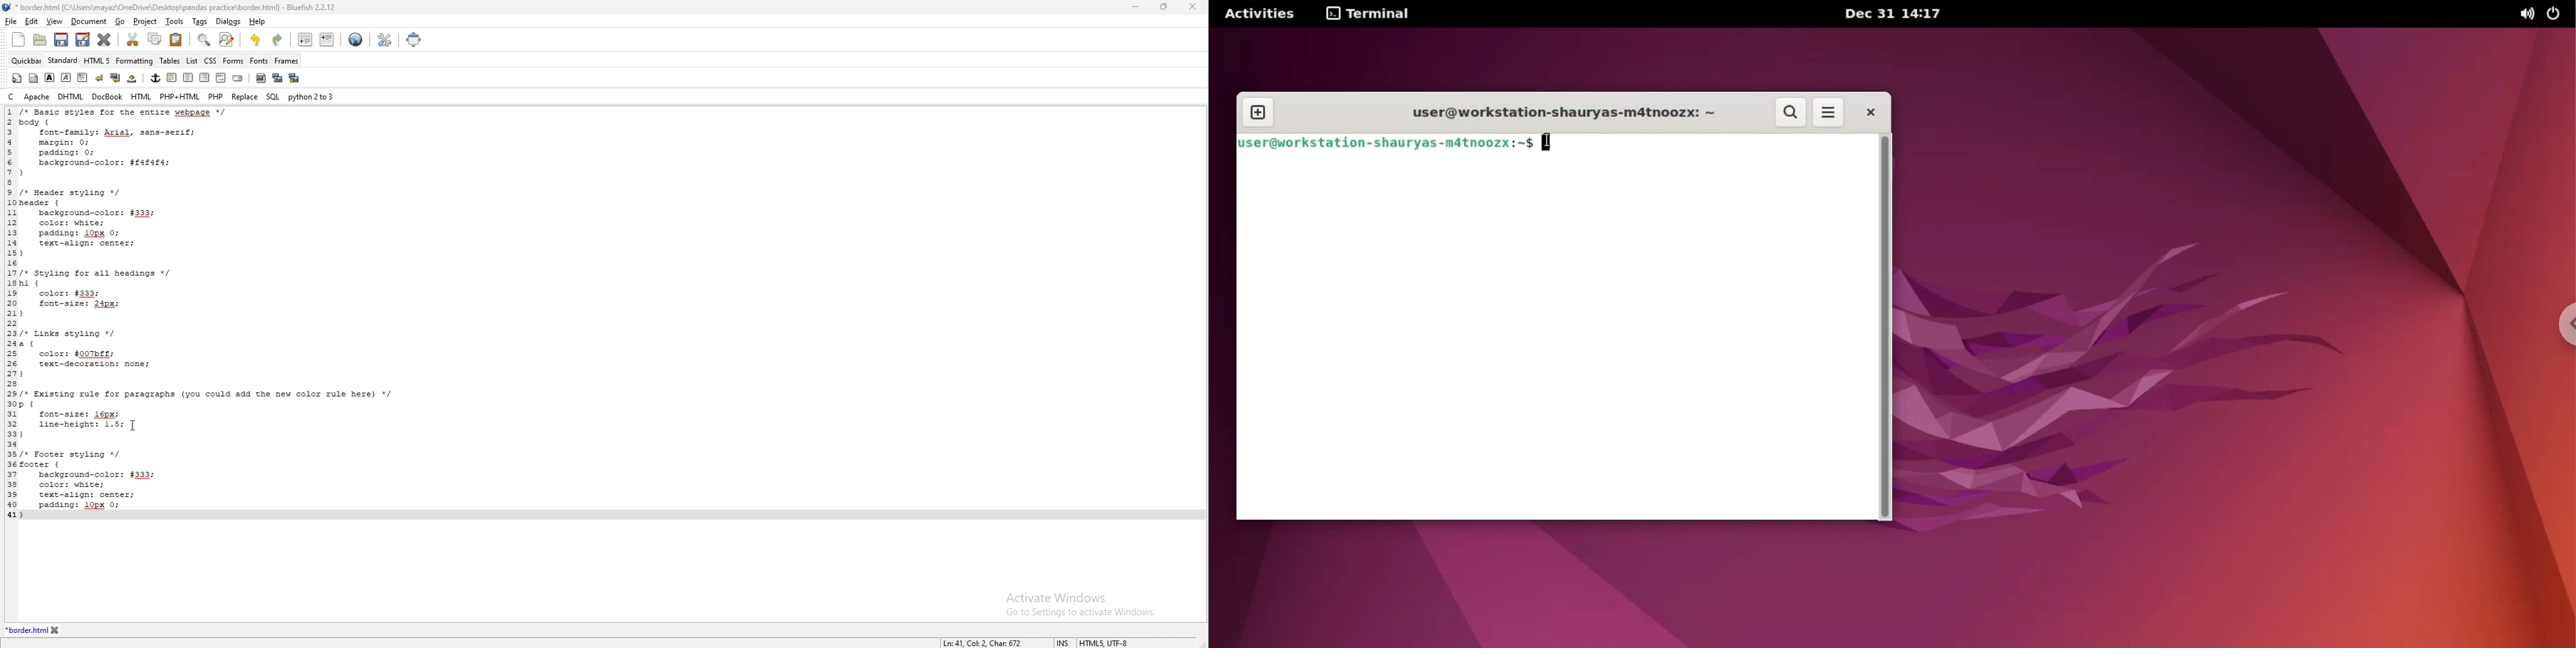 This screenshot has height=672, width=2576. What do you see at coordinates (32, 21) in the screenshot?
I see `edit` at bounding box center [32, 21].